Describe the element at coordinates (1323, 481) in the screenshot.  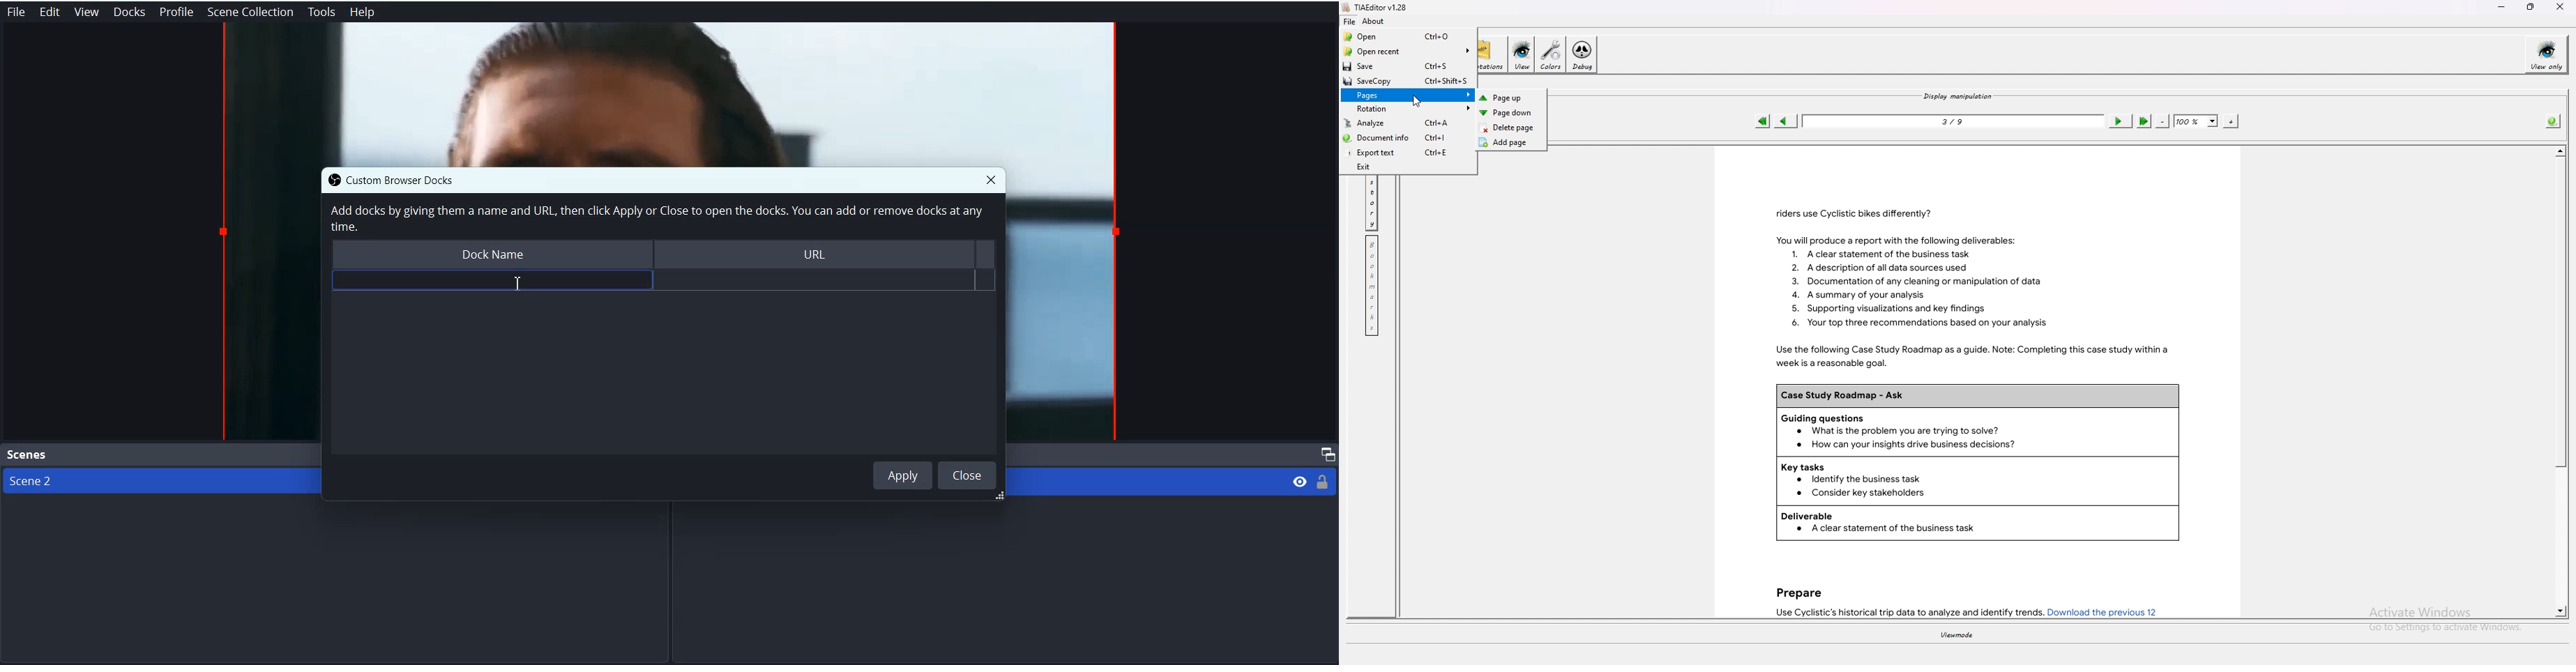
I see `Lock/ Unlock` at that location.